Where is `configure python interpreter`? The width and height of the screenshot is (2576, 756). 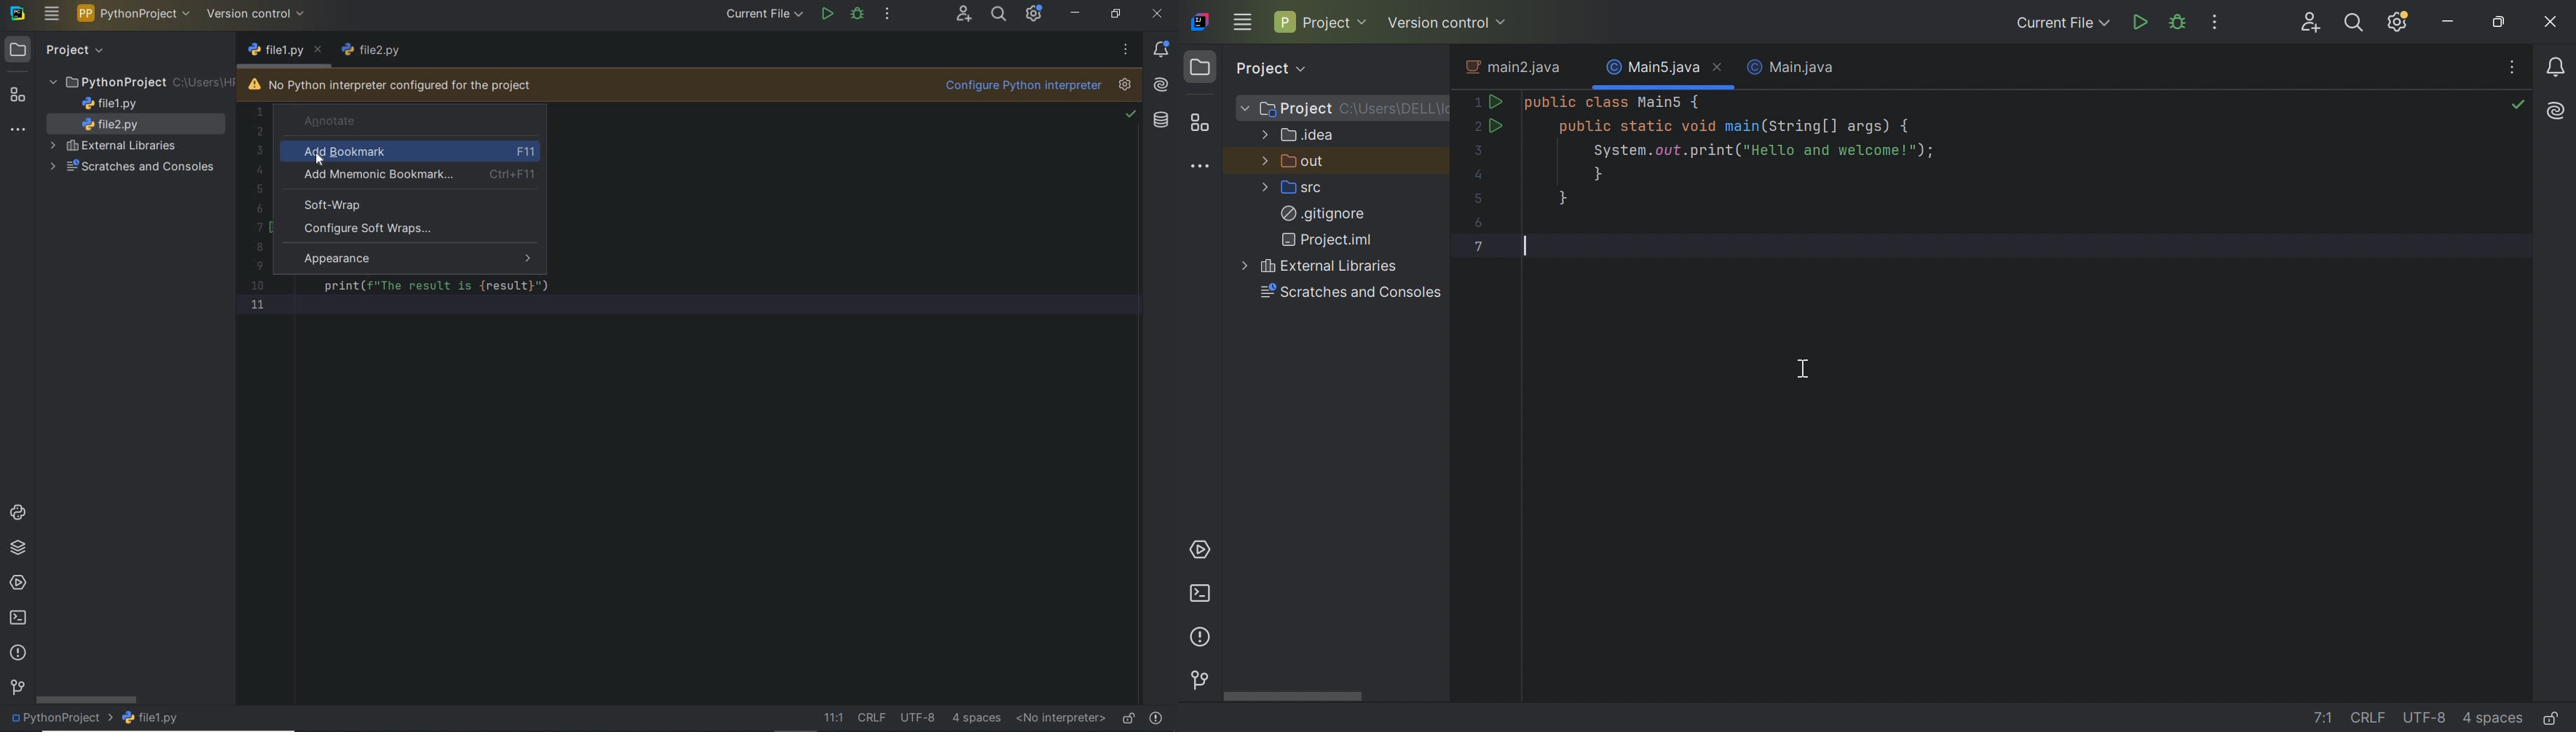
configure python interpreter is located at coordinates (1038, 86).